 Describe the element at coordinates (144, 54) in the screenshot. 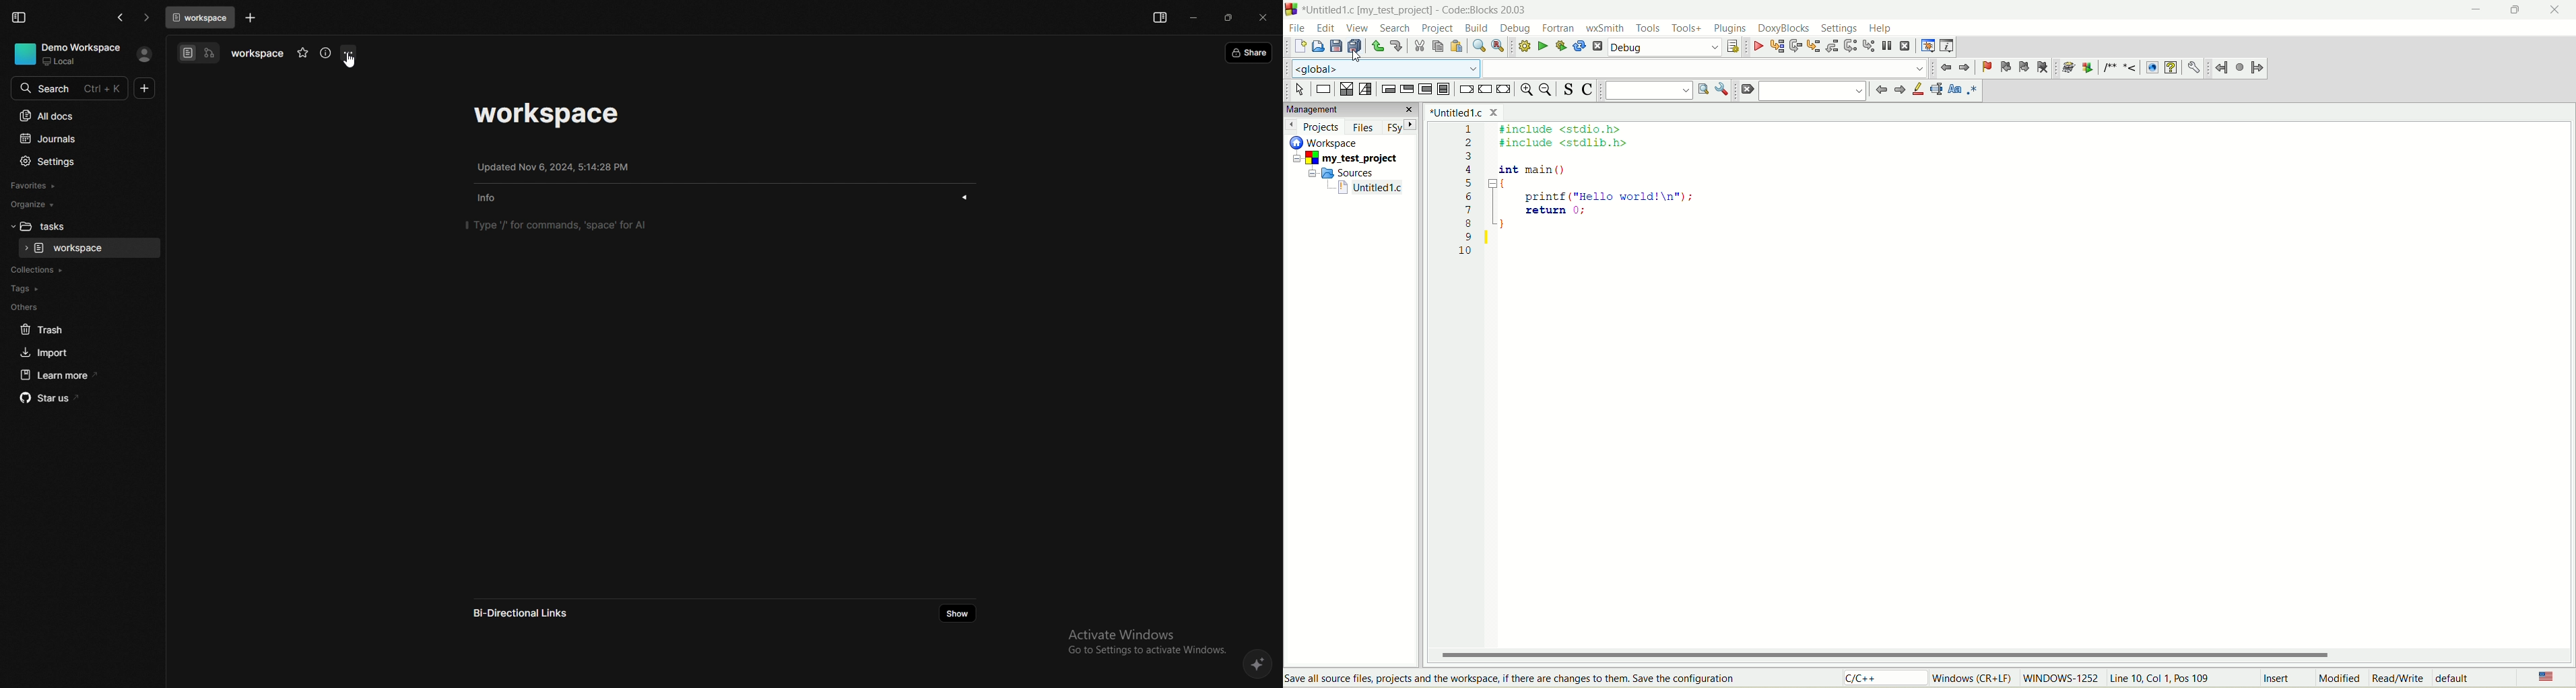

I see `profile` at that location.